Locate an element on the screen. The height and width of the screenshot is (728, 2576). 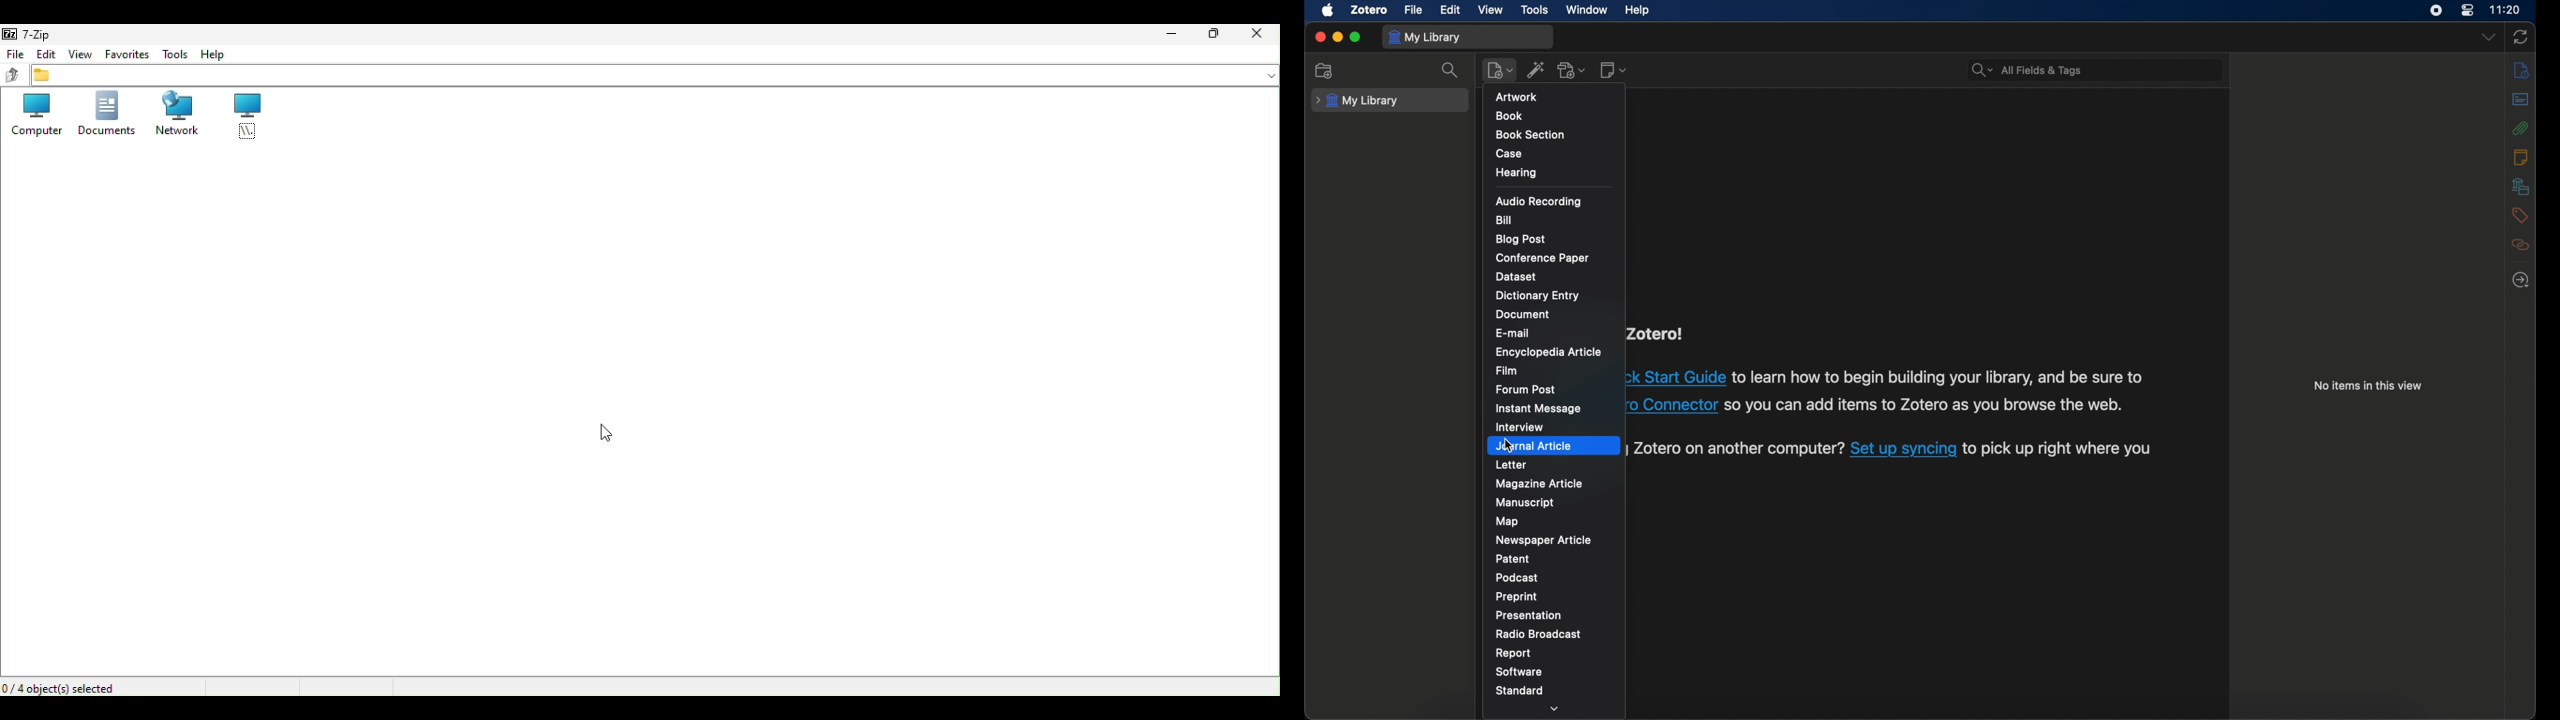
maximize is located at coordinates (1356, 37).